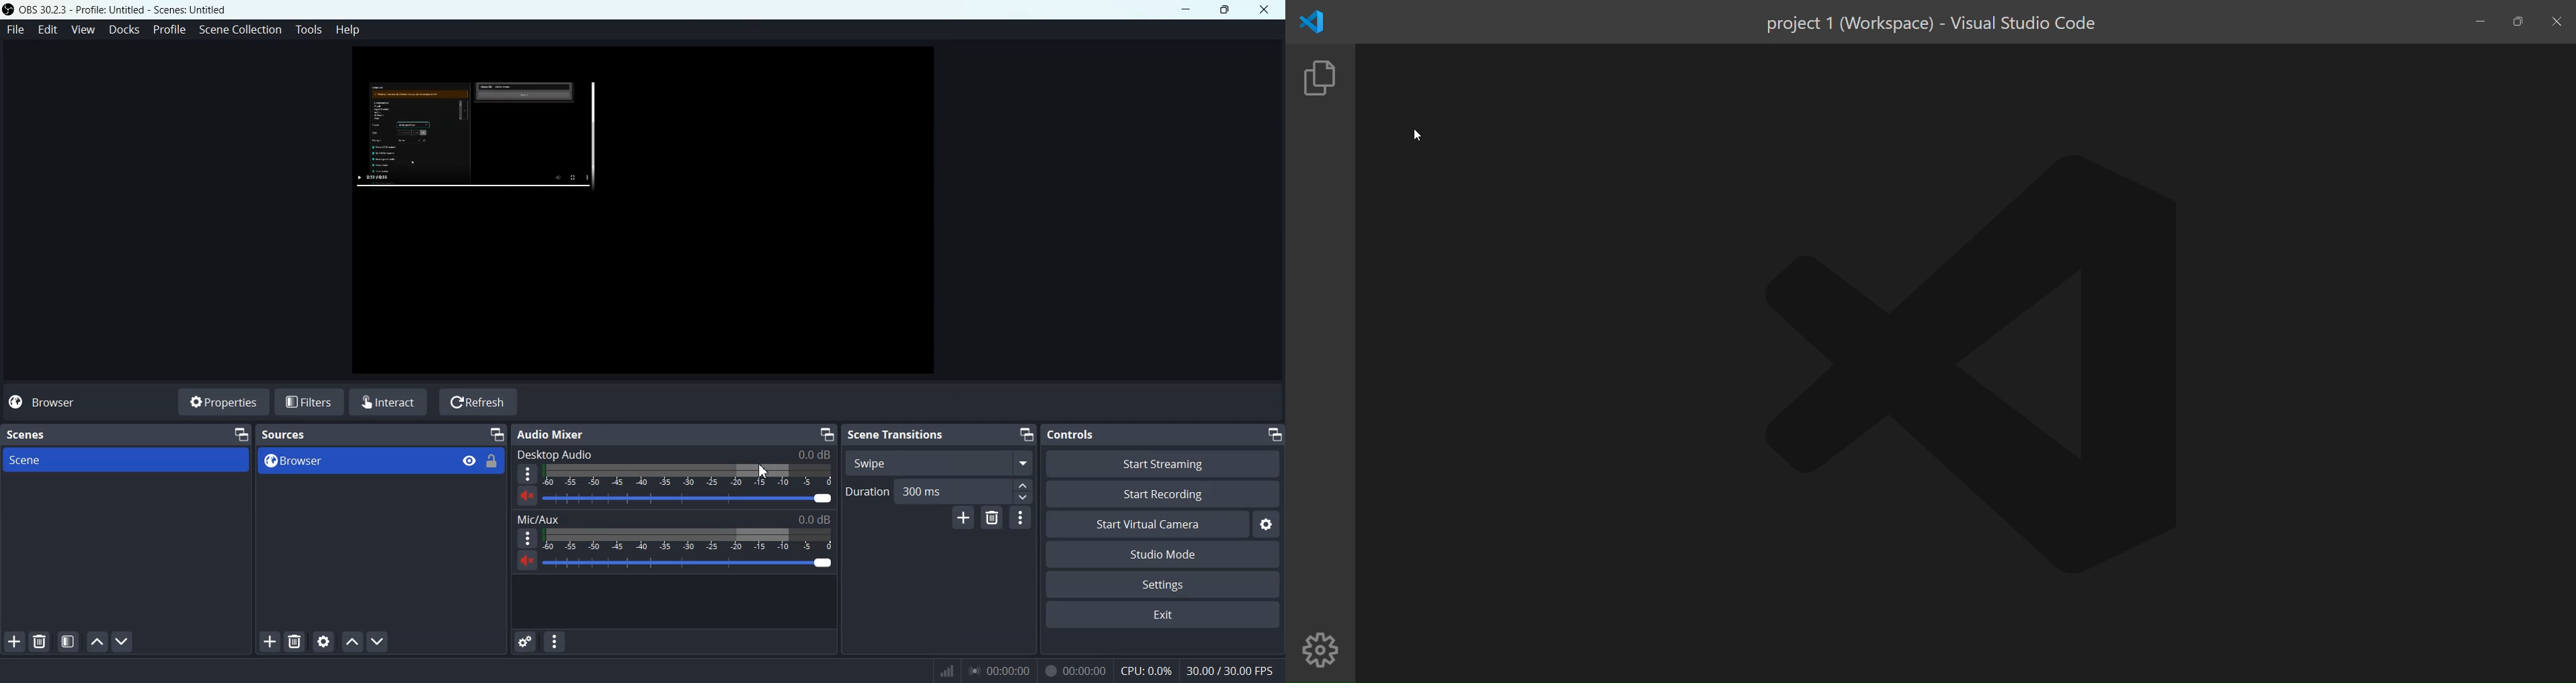 The image size is (2576, 700). Describe the element at coordinates (170, 29) in the screenshot. I see `Profile` at that location.